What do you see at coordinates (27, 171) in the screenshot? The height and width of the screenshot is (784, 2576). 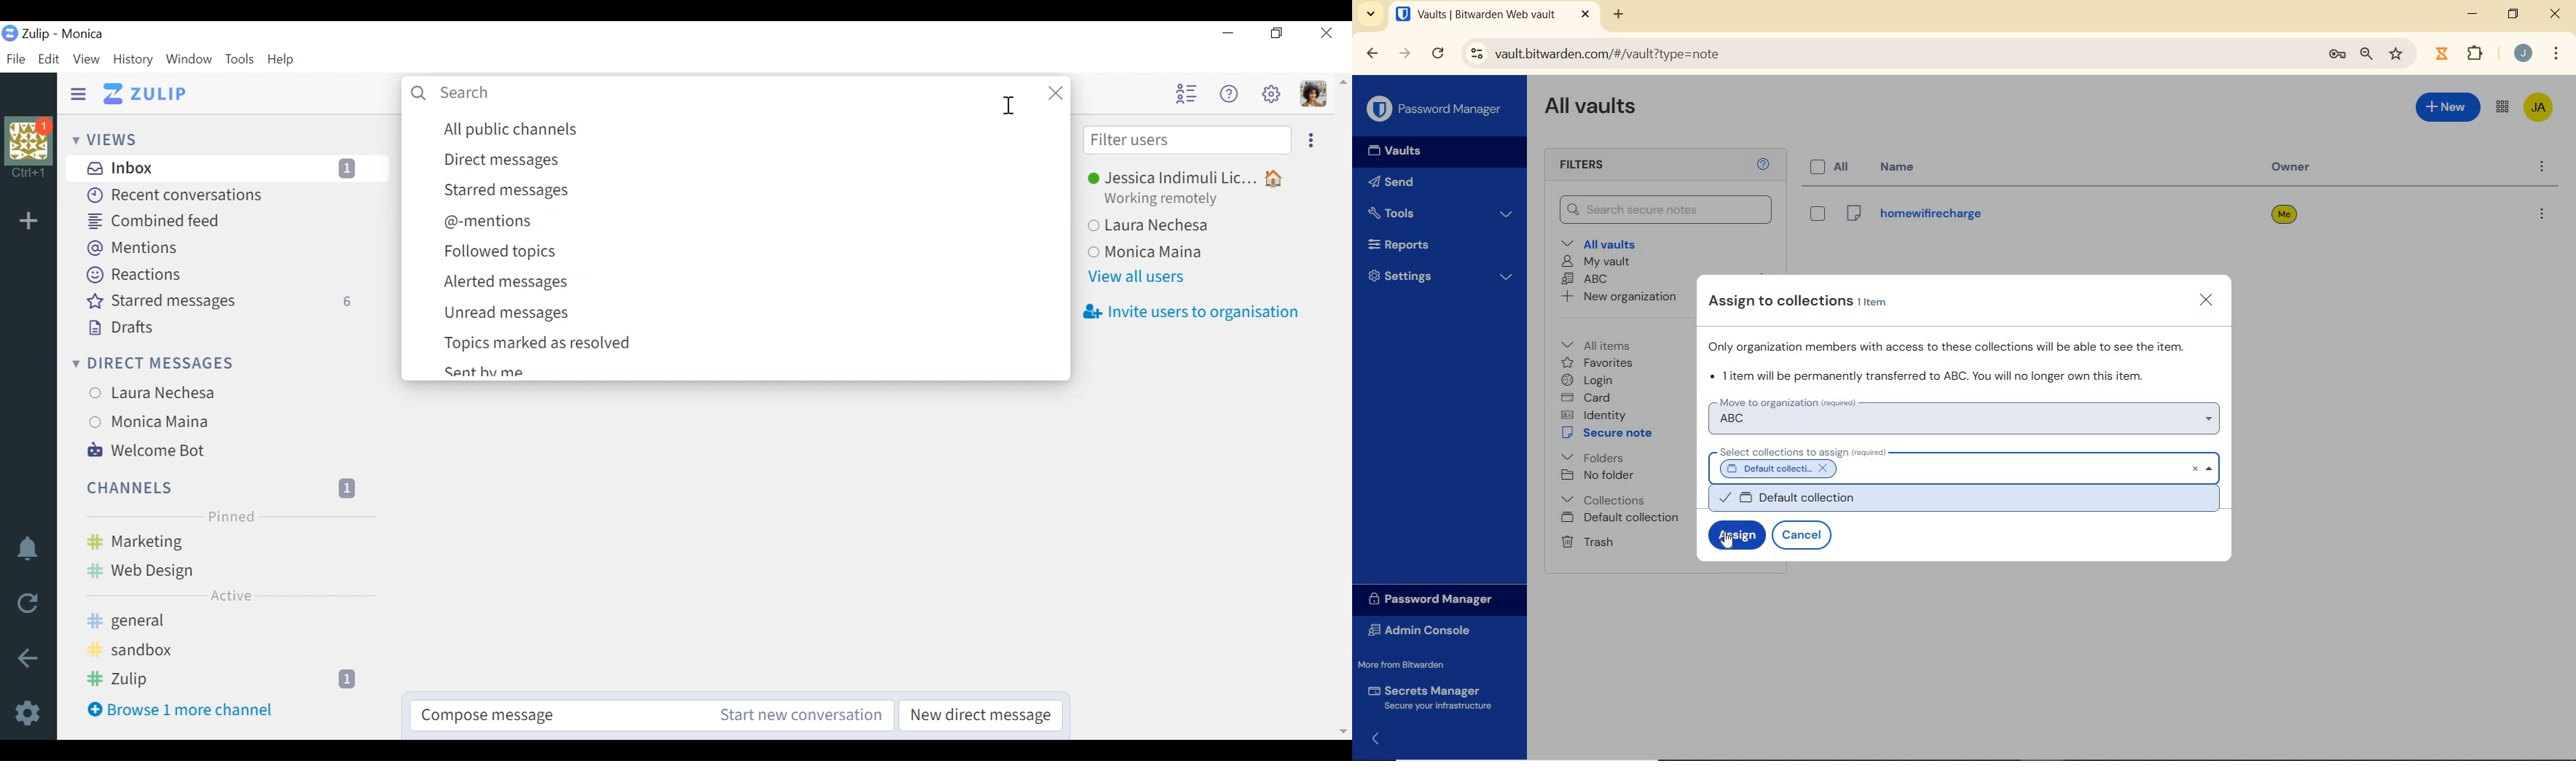 I see `shortcut information` at bounding box center [27, 171].